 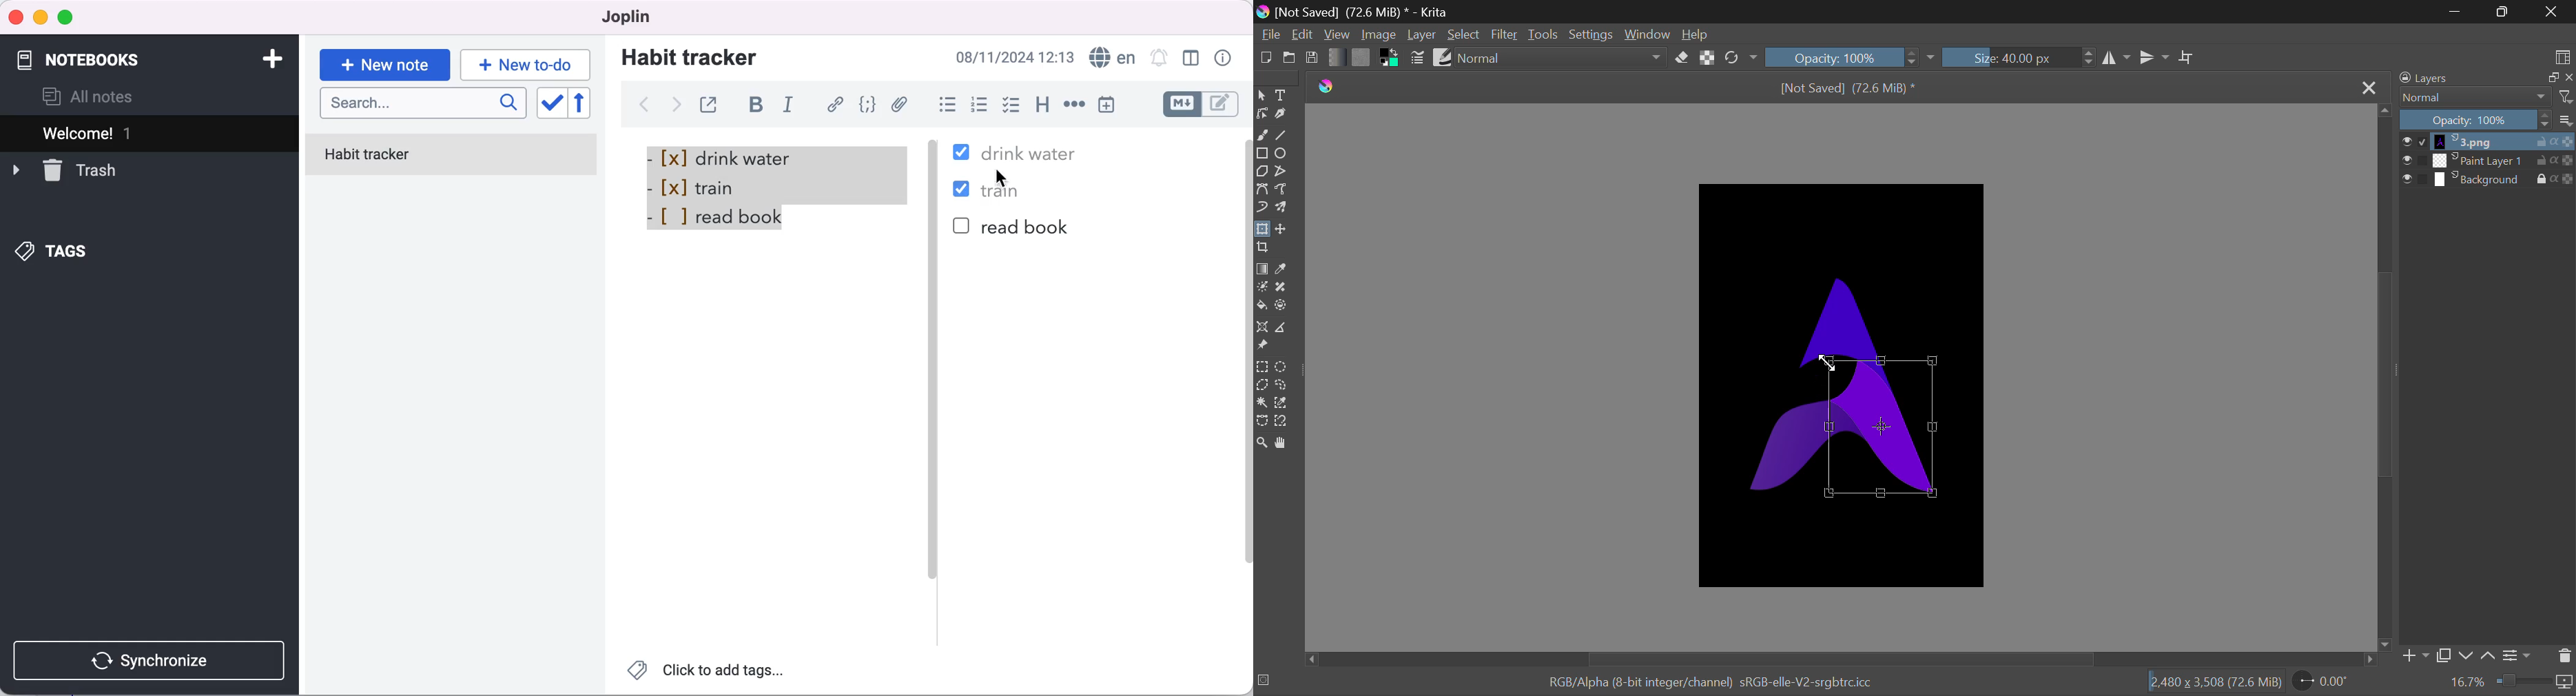 What do you see at coordinates (962, 227) in the screenshot?
I see `check box 3` at bounding box center [962, 227].